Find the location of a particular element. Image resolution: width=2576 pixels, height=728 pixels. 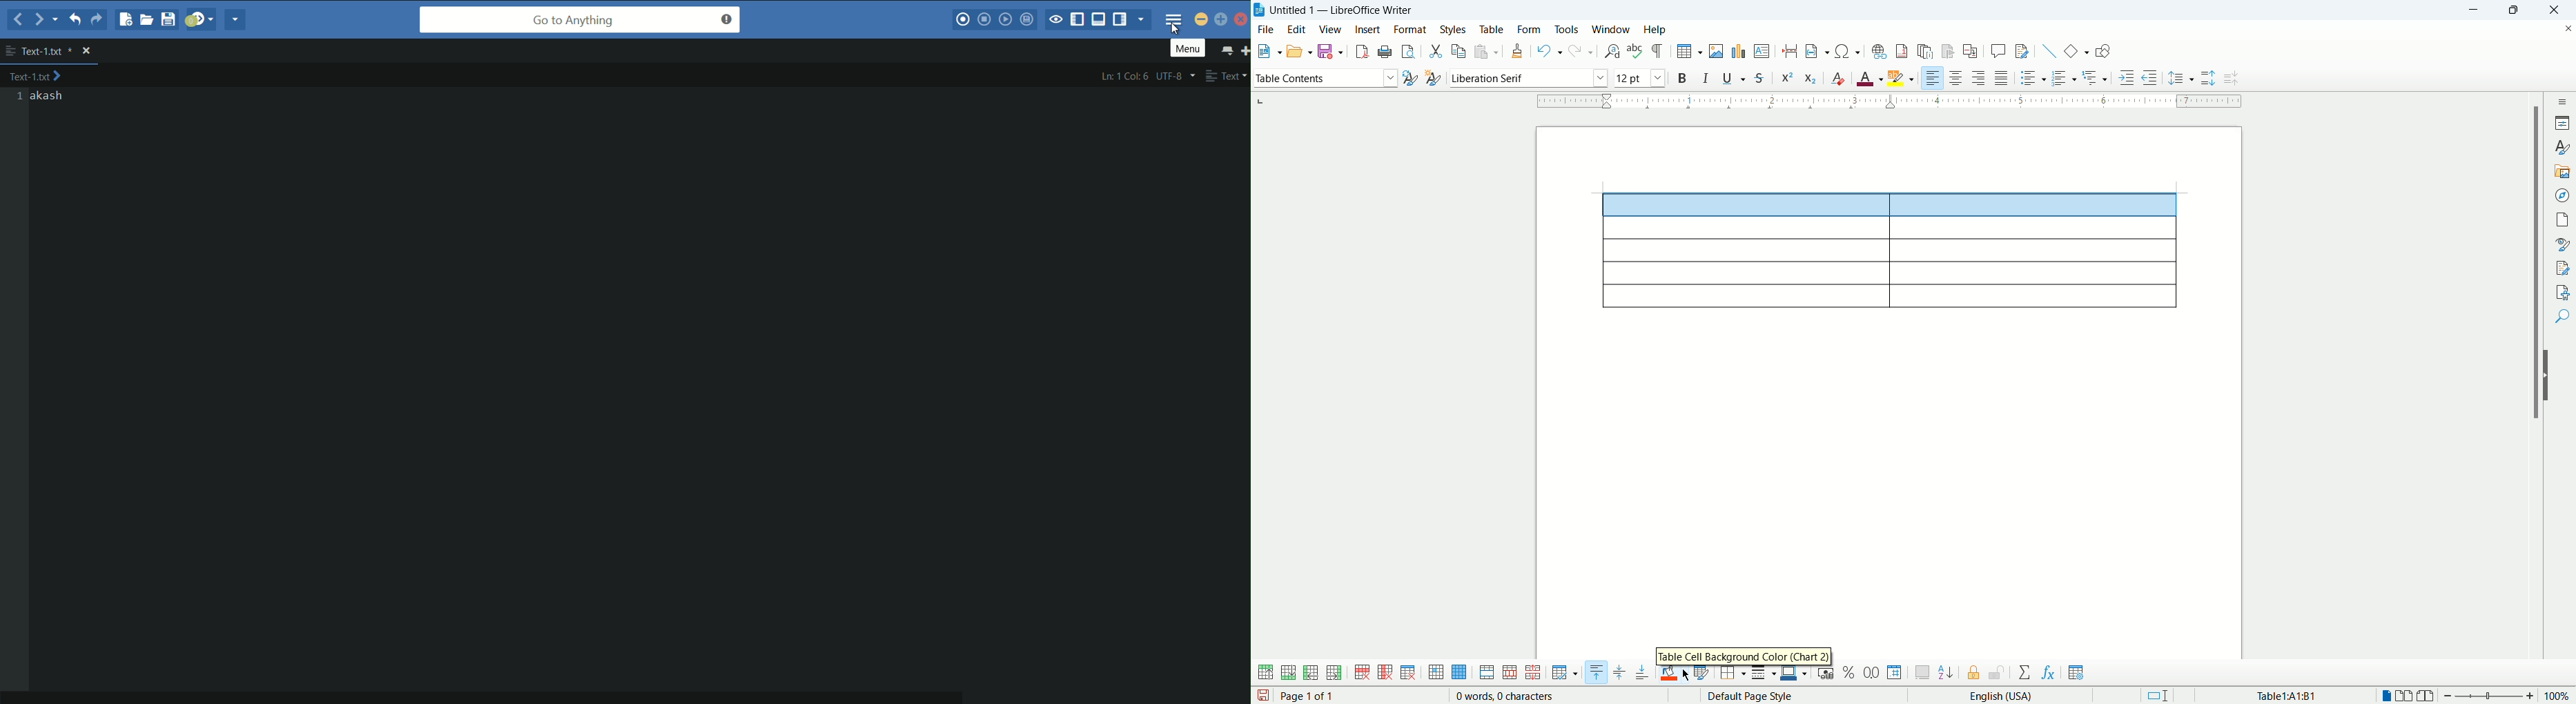

find is located at coordinates (2563, 318).